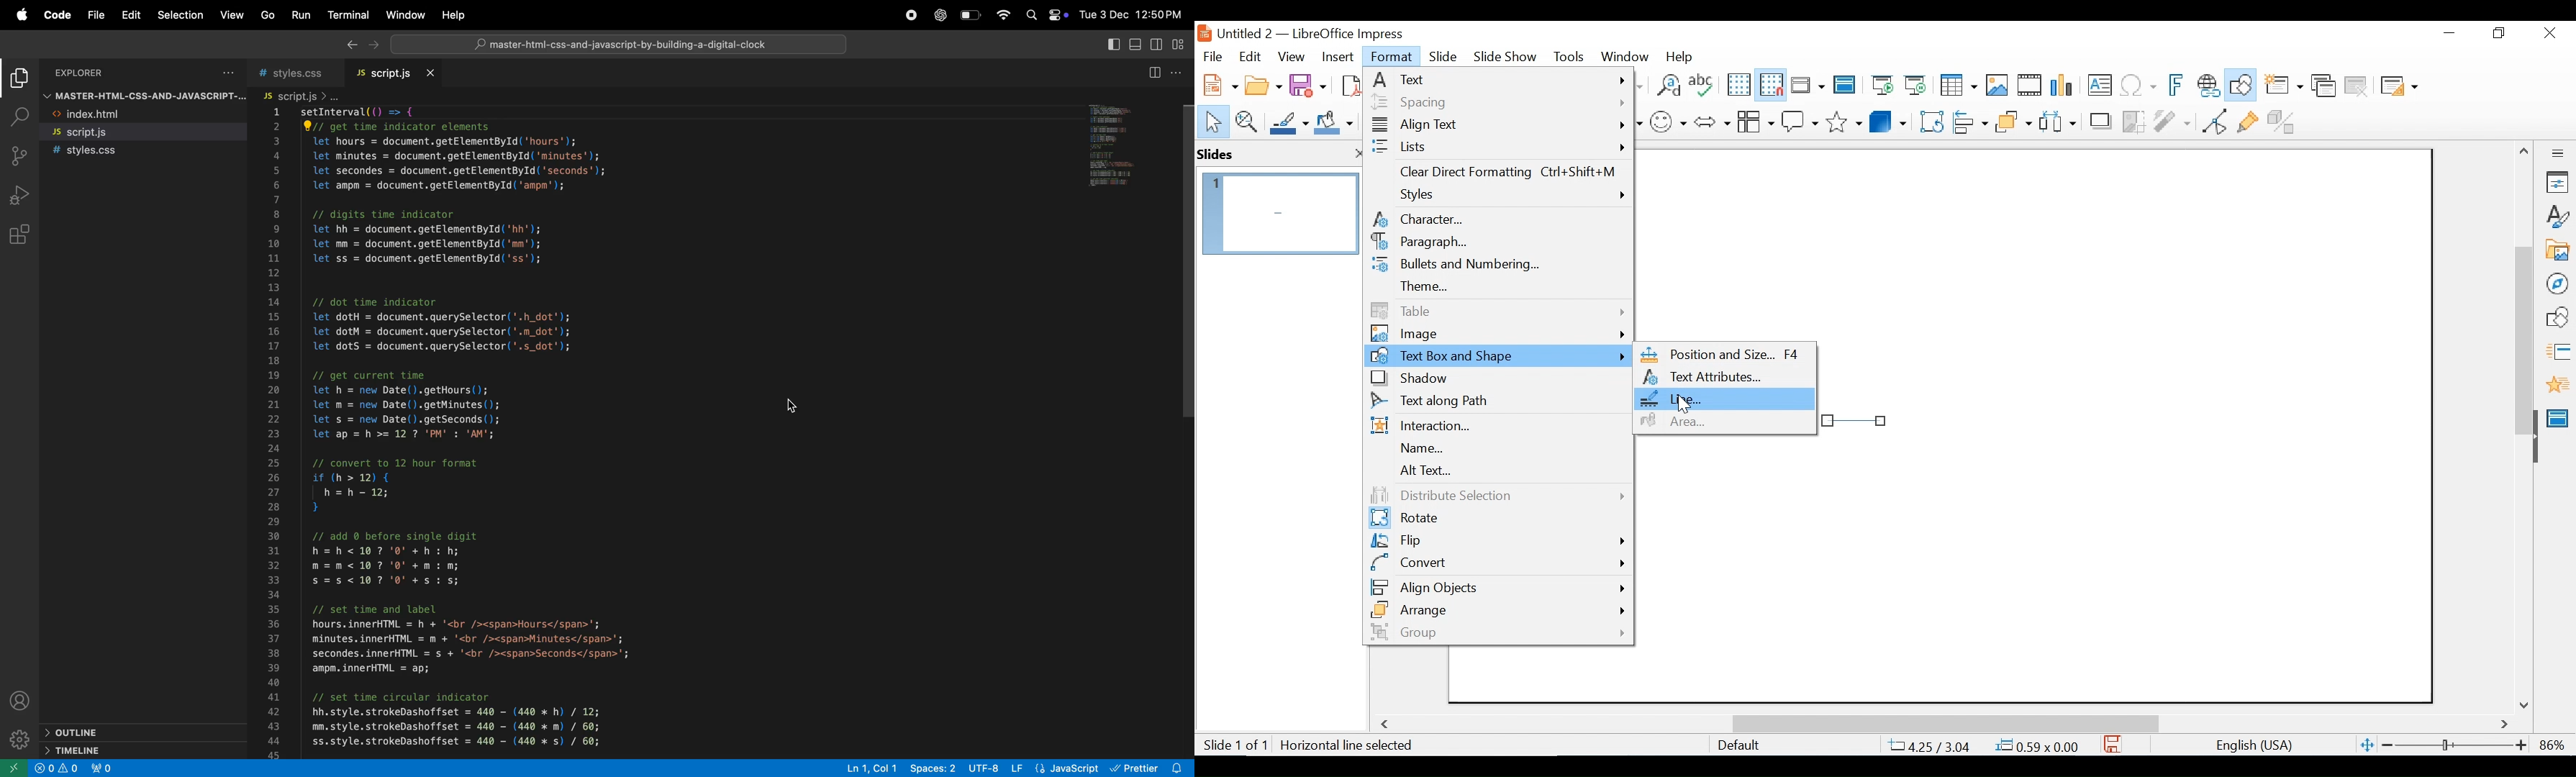 Image resolution: width=2576 pixels, height=784 pixels. Describe the element at coordinates (1496, 542) in the screenshot. I see `Flip` at that location.